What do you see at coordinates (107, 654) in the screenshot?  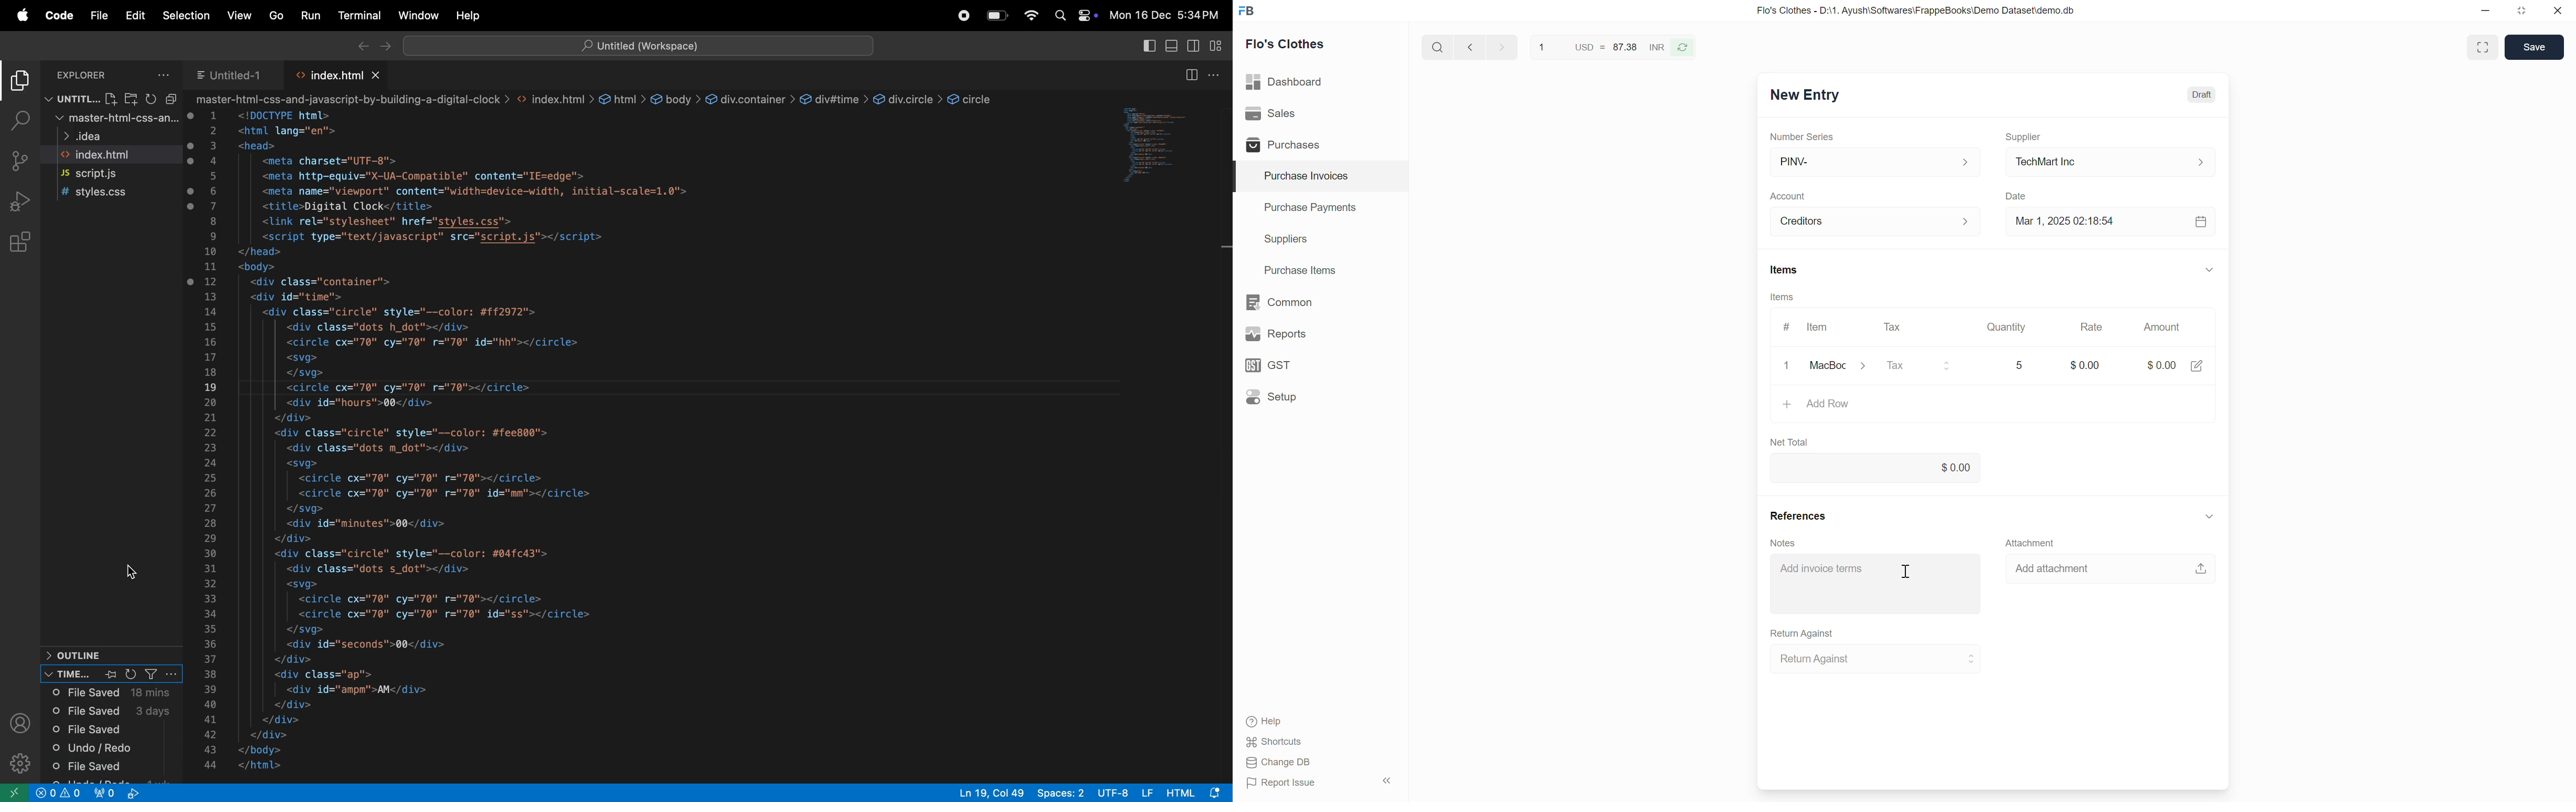 I see `Outline` at bounding box center [107, 654].